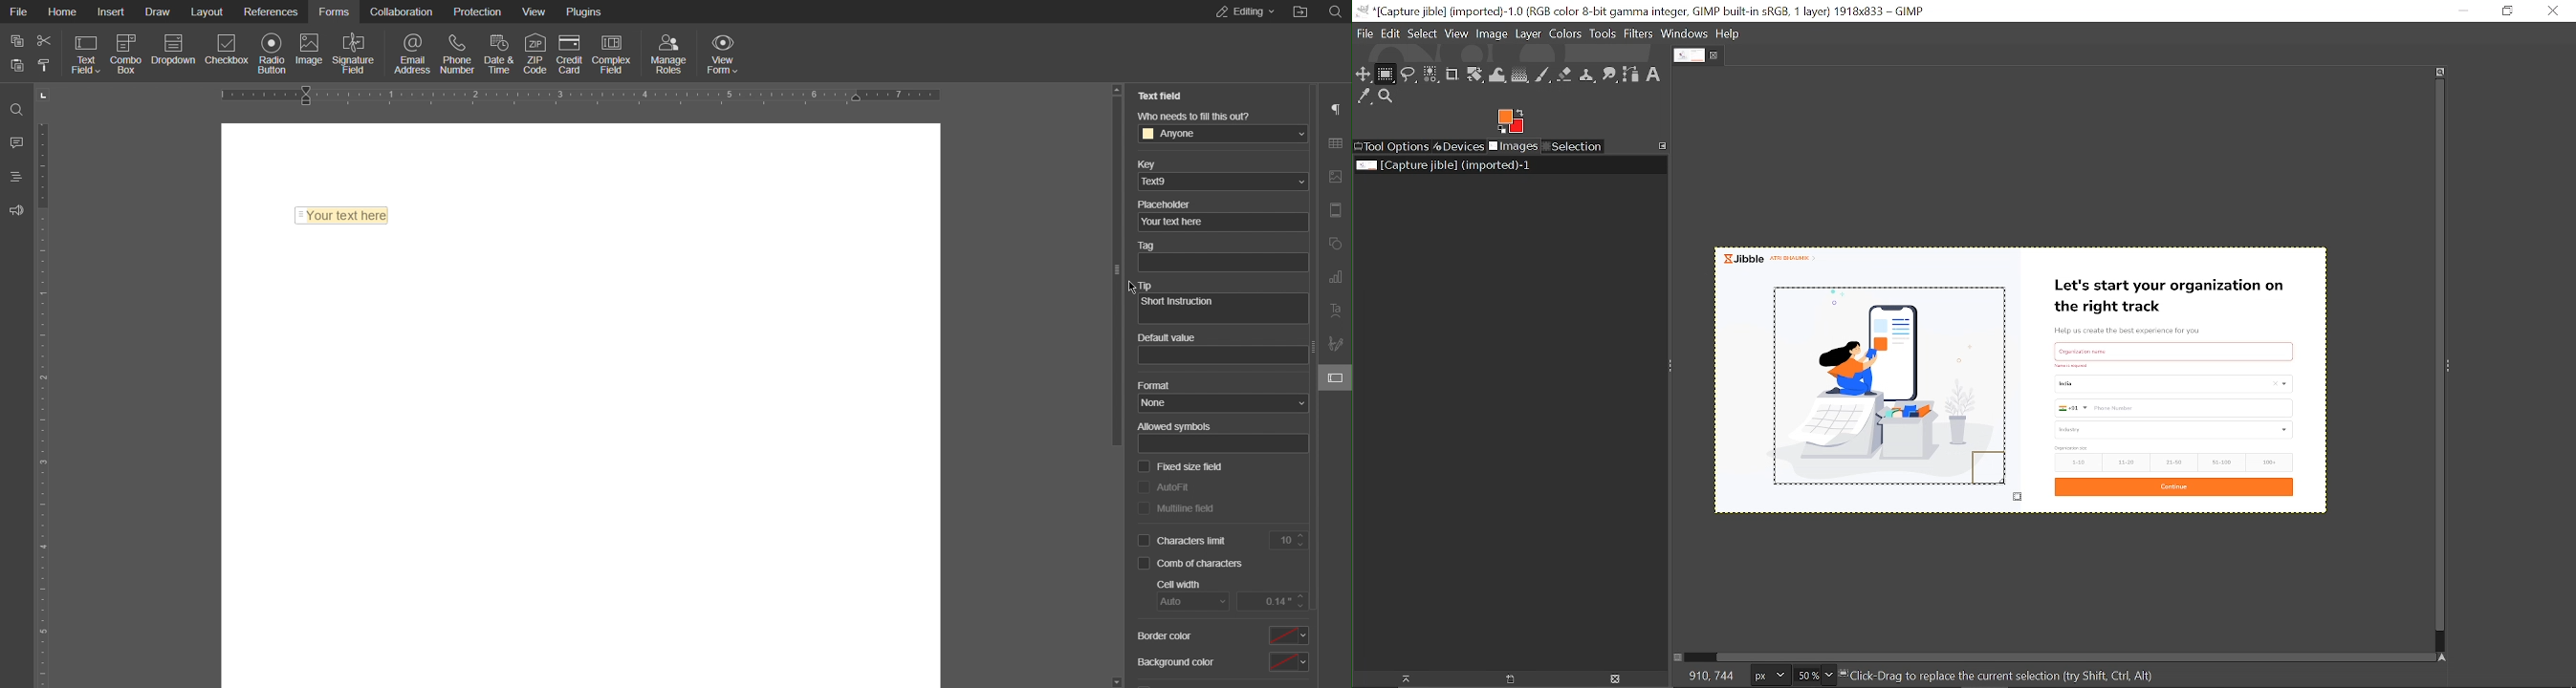 This screenshot has width=2576, height=700. What do you see at coordinates (1507, 678) in the screenshot?
I see `Create new display for this image` at bounding box center [1507, 678].